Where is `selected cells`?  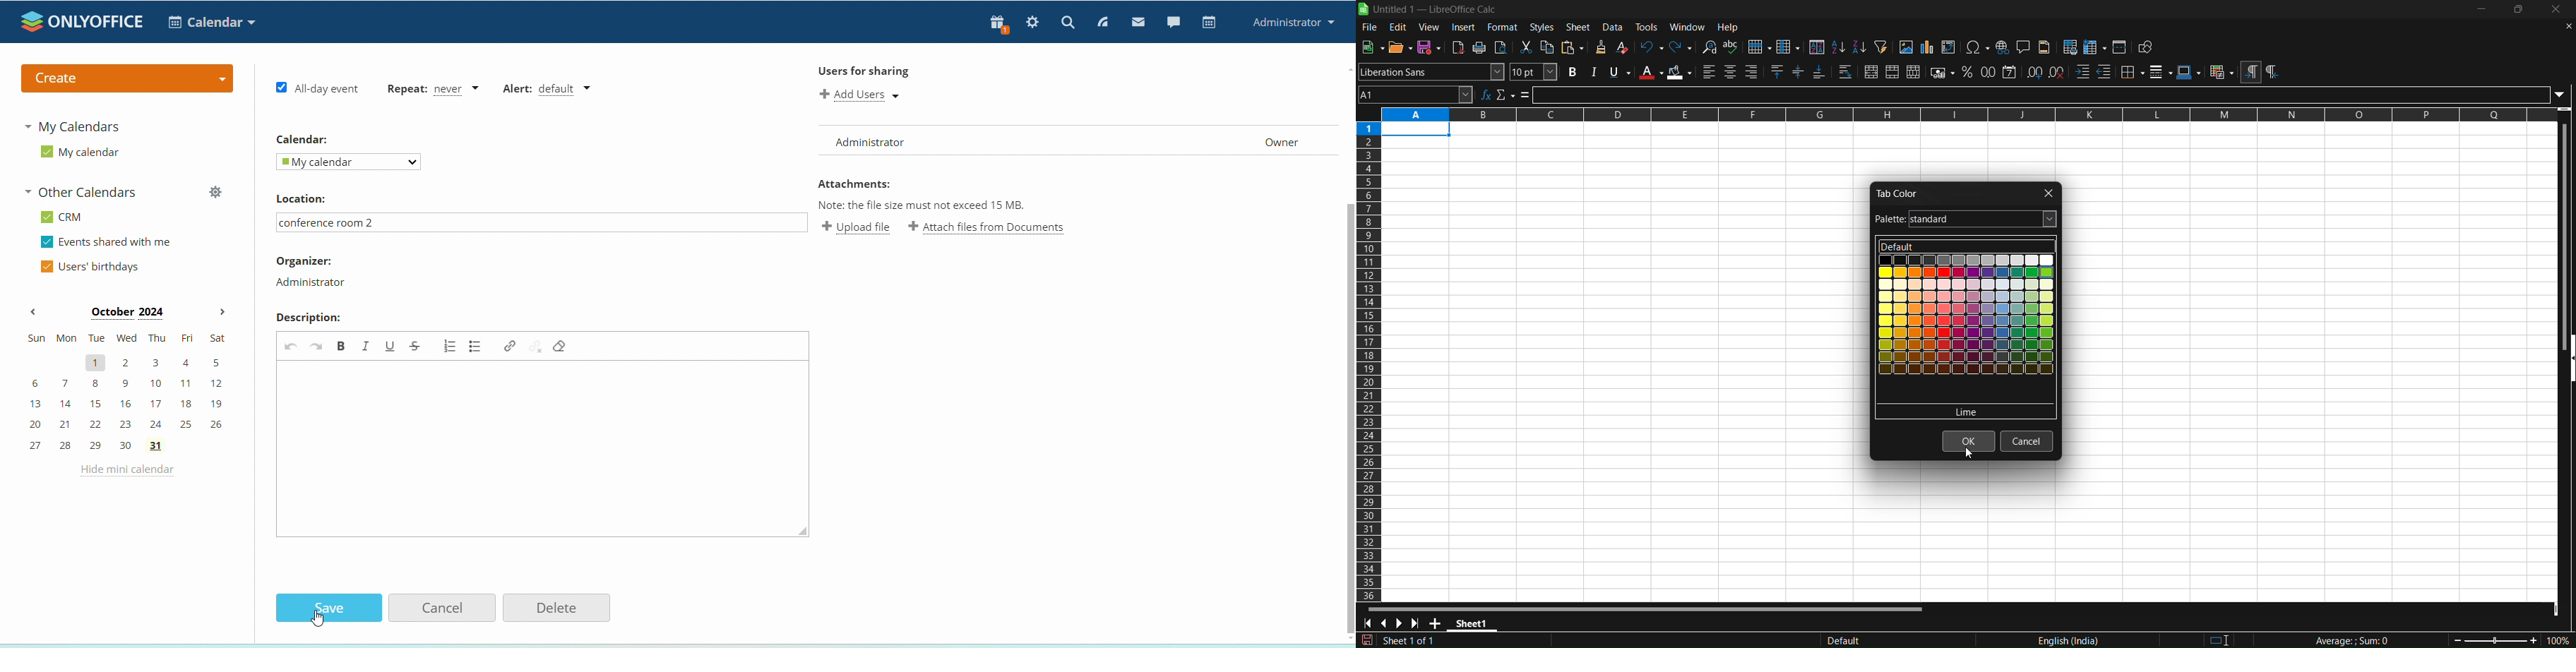
selected cells is located at coordinates (1416, 130).